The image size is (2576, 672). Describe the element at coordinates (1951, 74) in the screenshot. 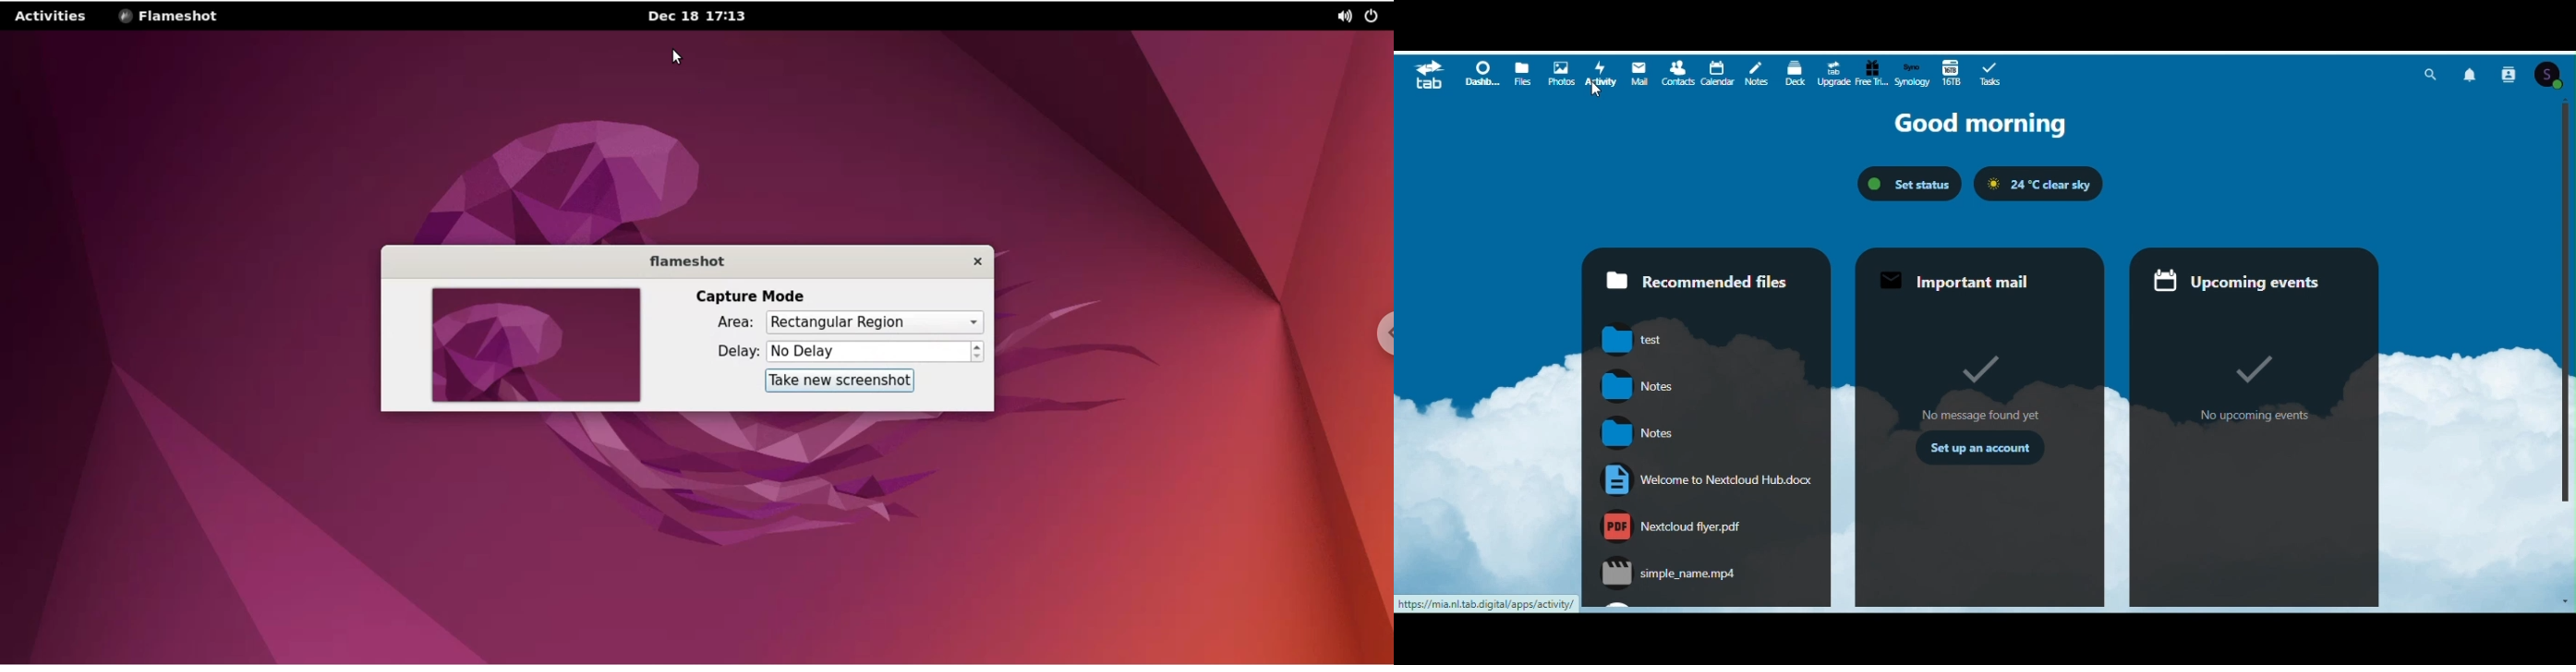

I see `16 terabytes` at that location.